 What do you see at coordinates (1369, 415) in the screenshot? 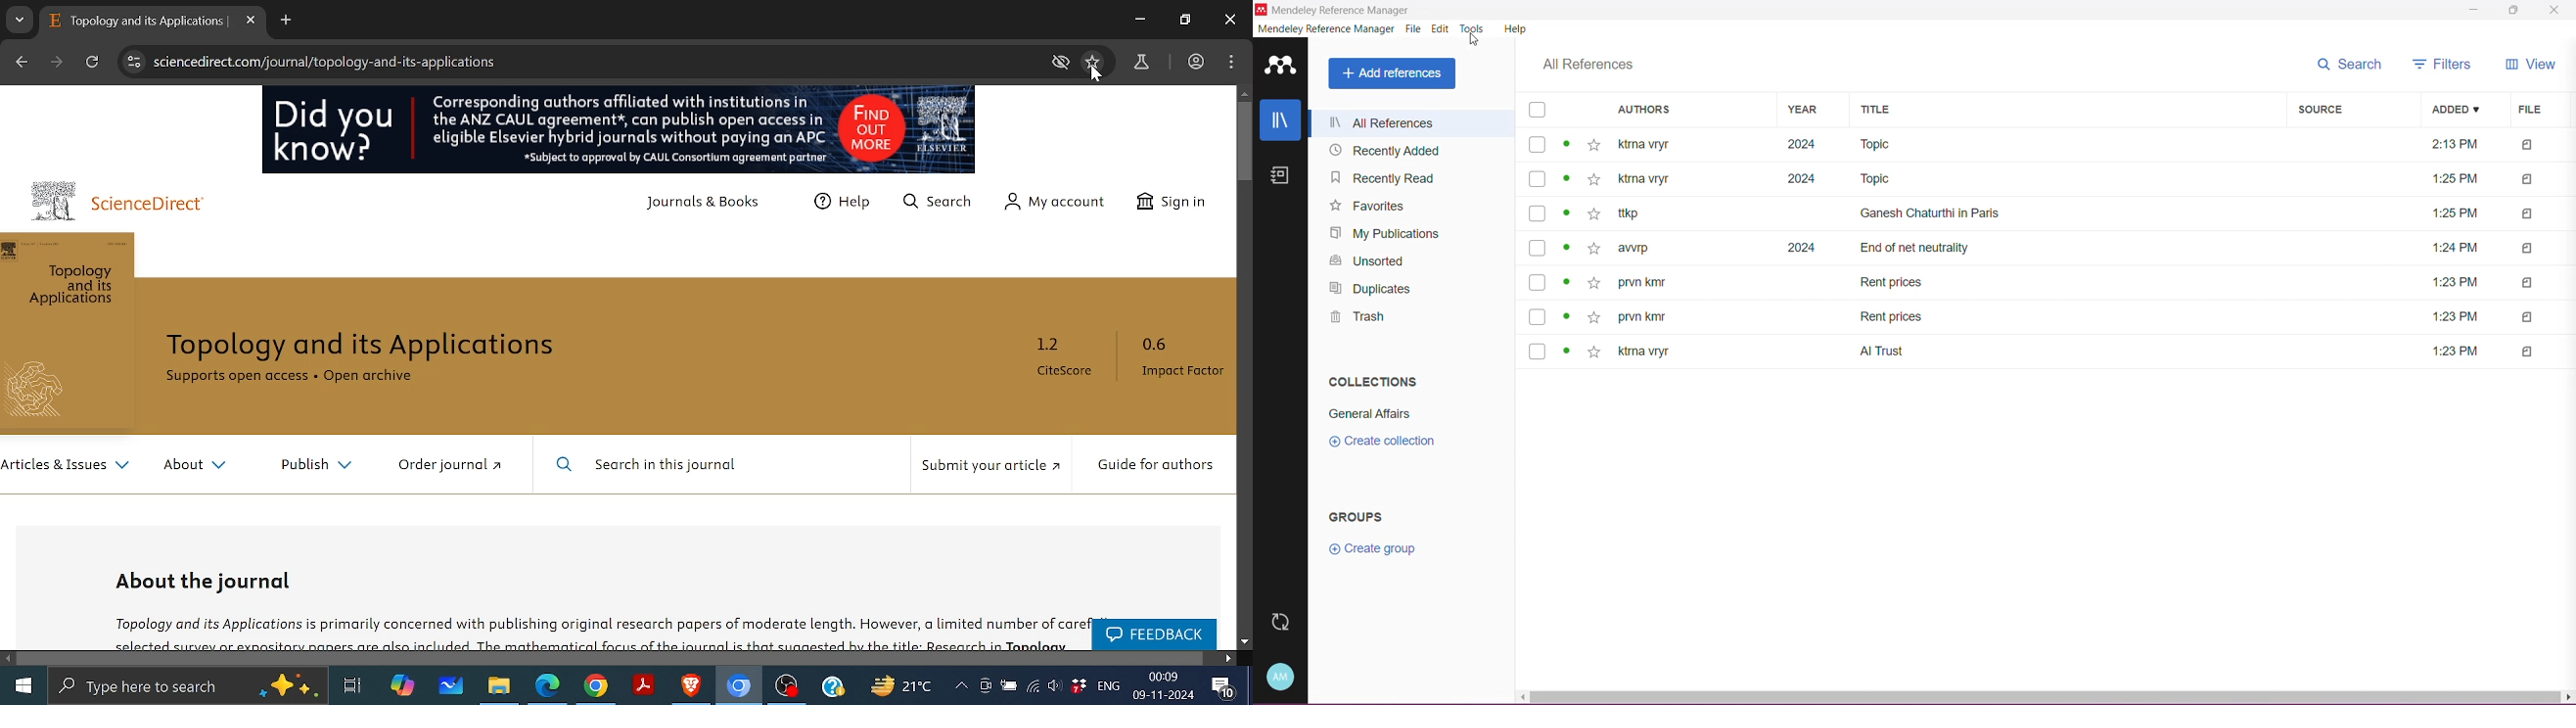
I see `Collection Name` at bounding box center [1369, 415].